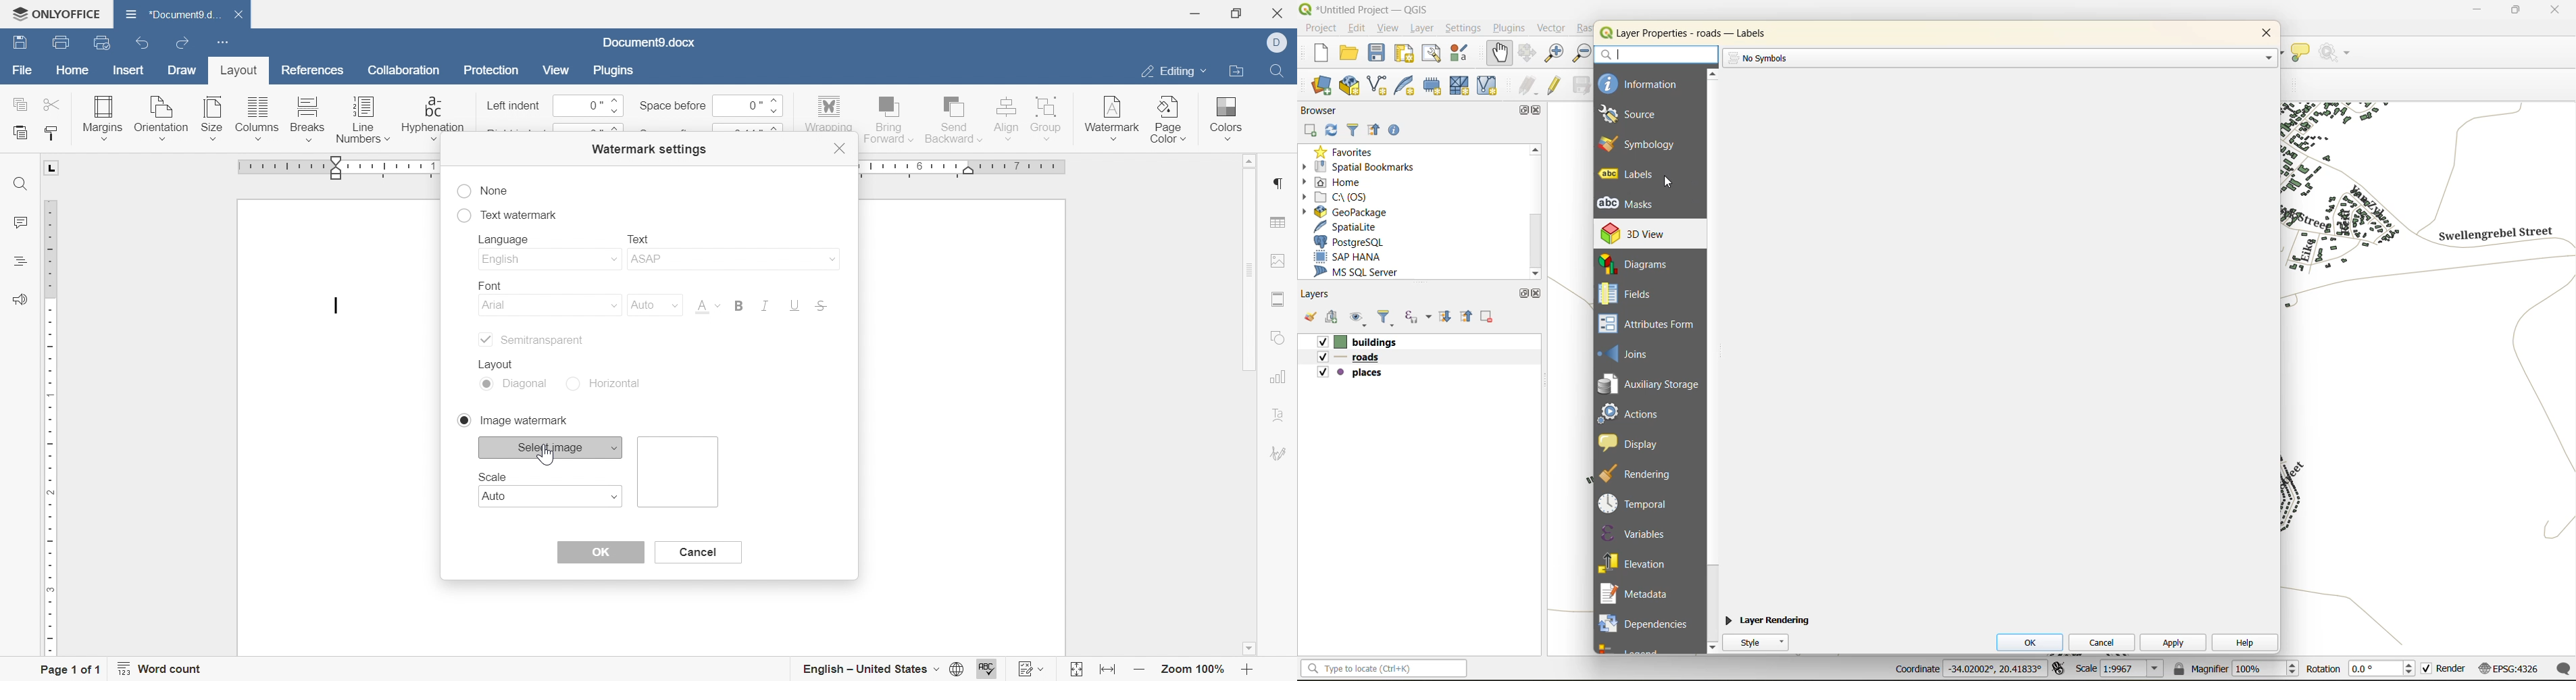 The width and height of the screenshot is (2576, 700). I want to click on colors, so click(1223, 114).